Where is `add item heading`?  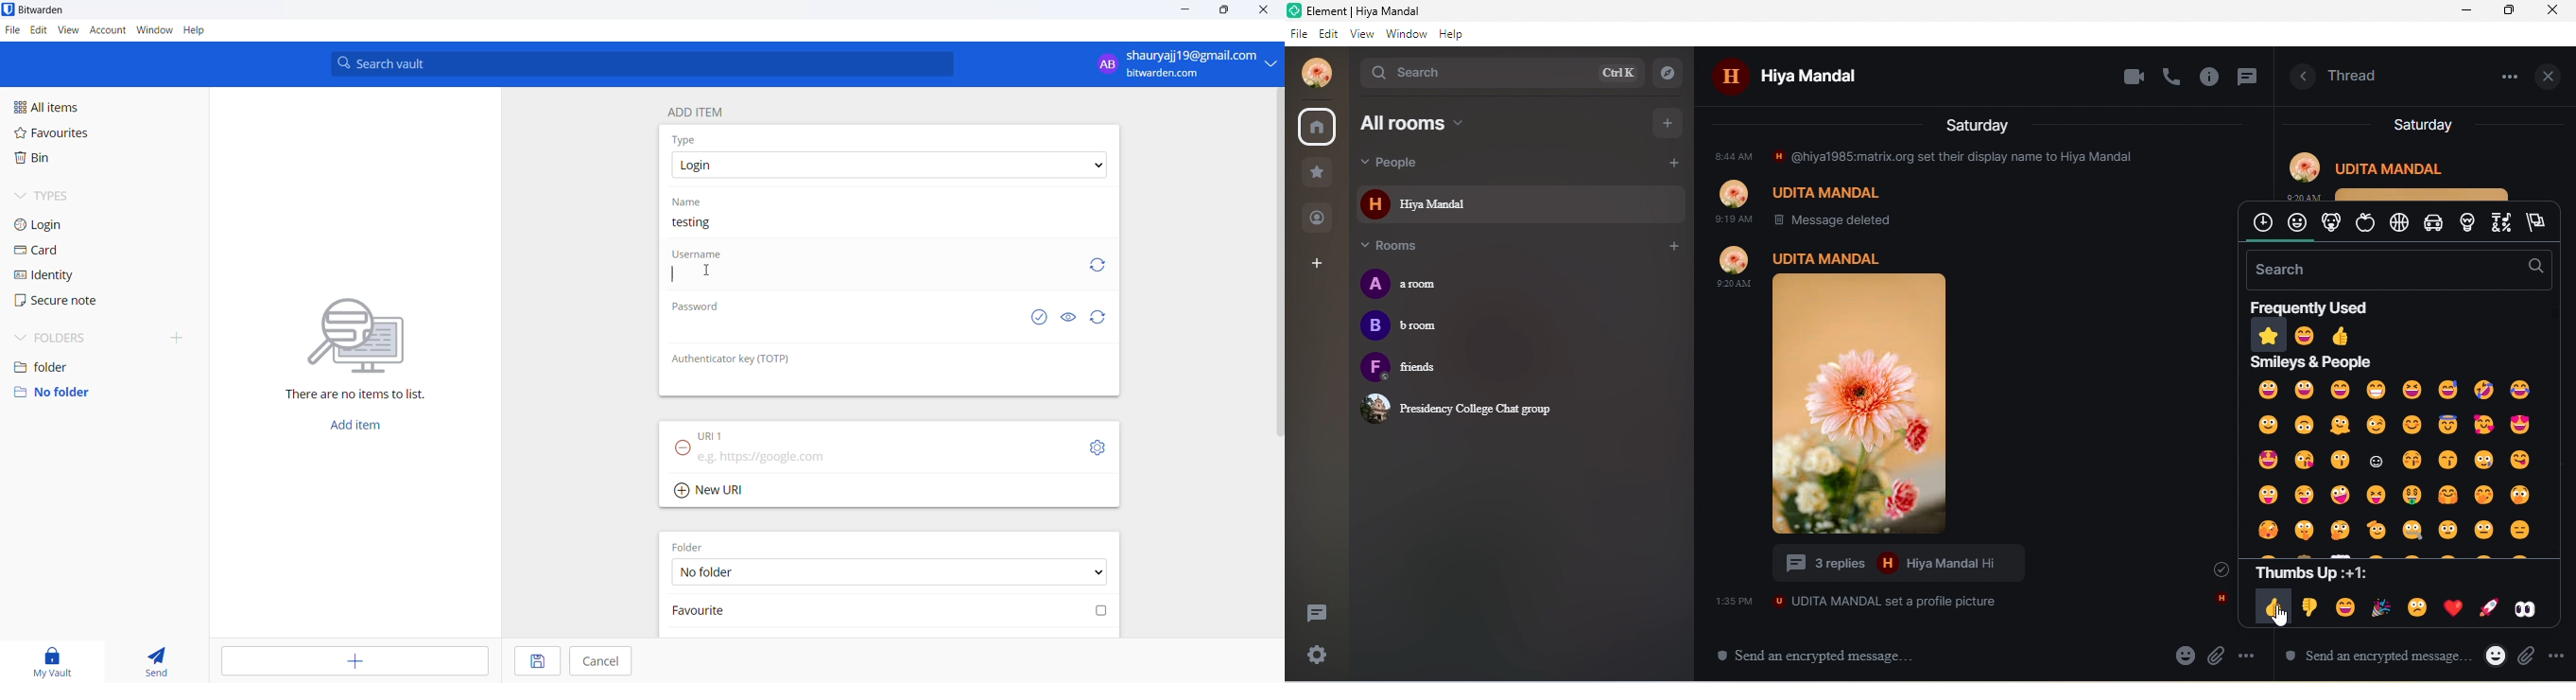
add item heading is located at coordinates (696, 108).